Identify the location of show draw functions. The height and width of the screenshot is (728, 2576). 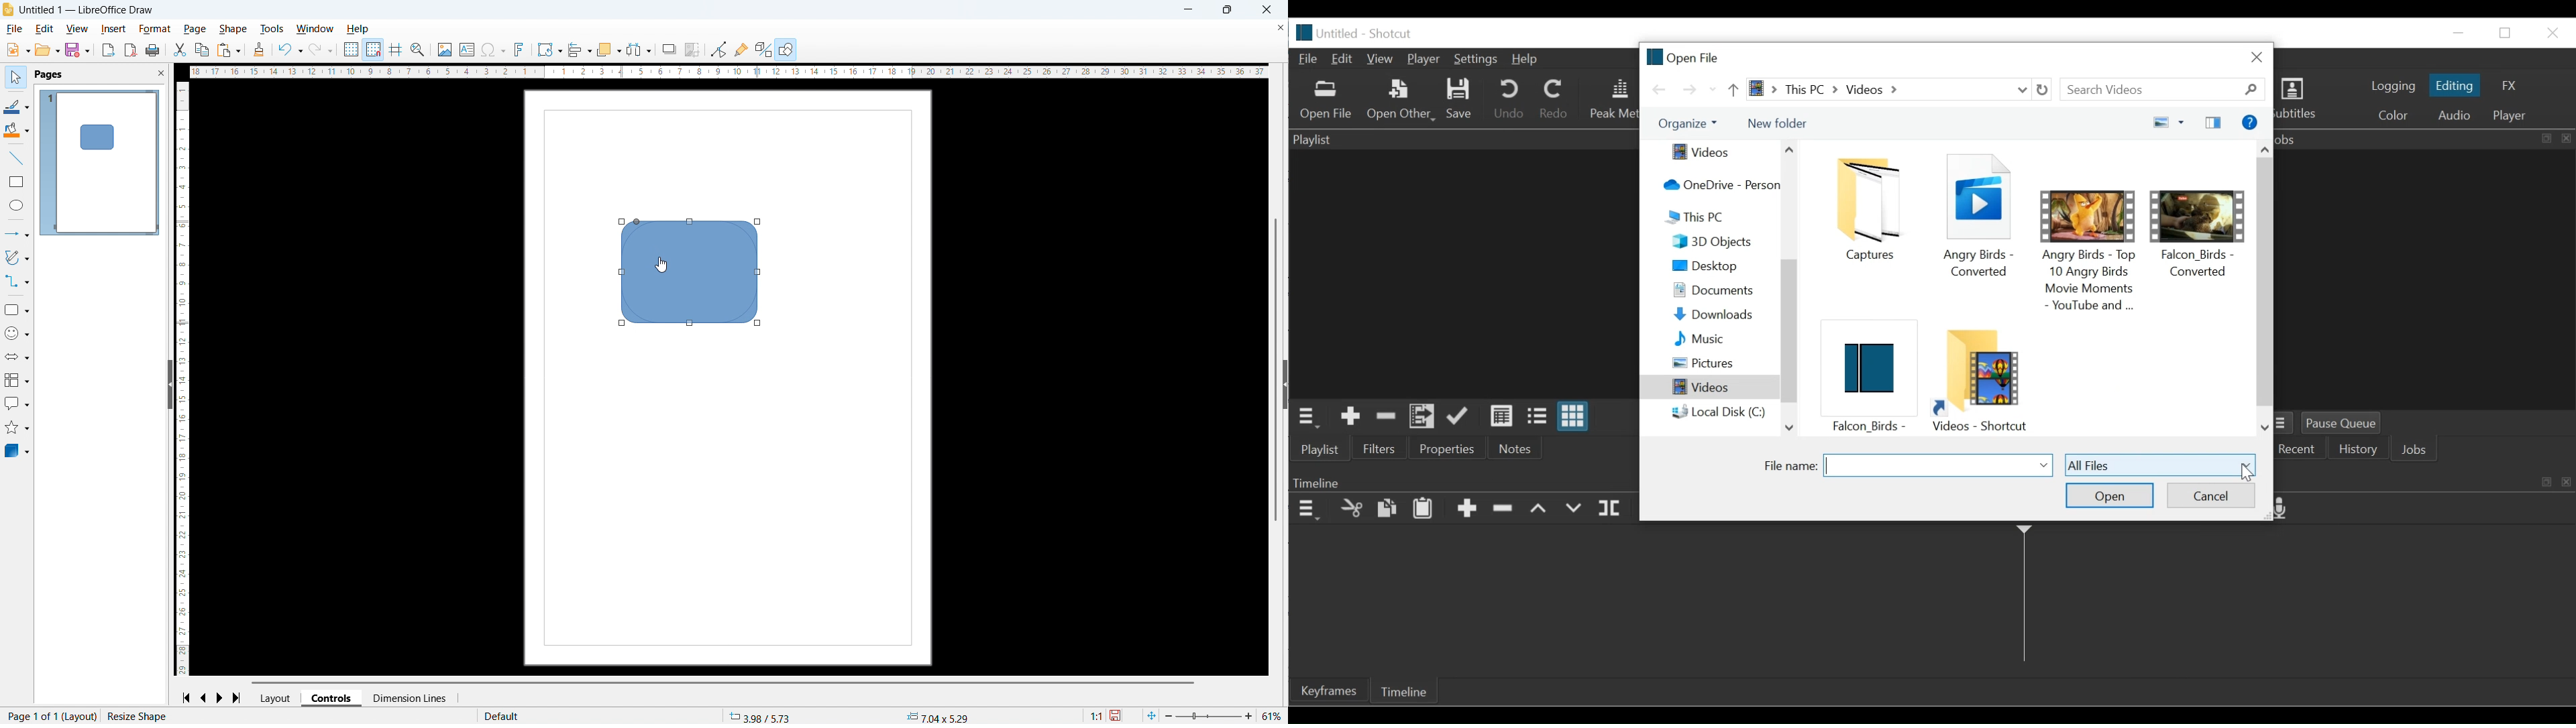
(786, 49).